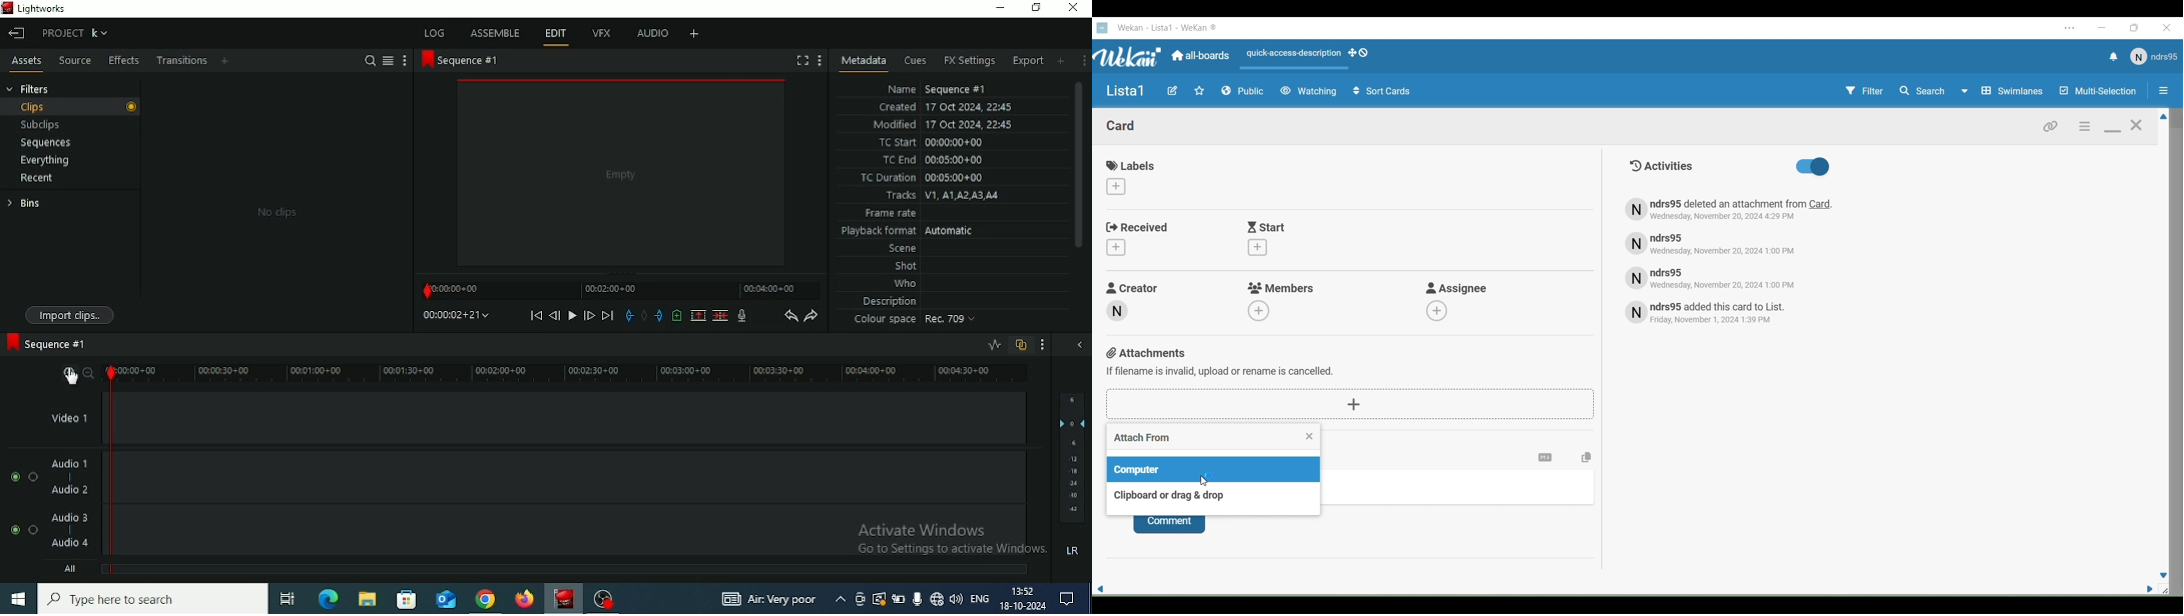 The height and width of the screenshot is (616, 2184). What do you see at coordinates (916, 599) in the screenshot?
I see `Mic` at bounding box center [916, 599].